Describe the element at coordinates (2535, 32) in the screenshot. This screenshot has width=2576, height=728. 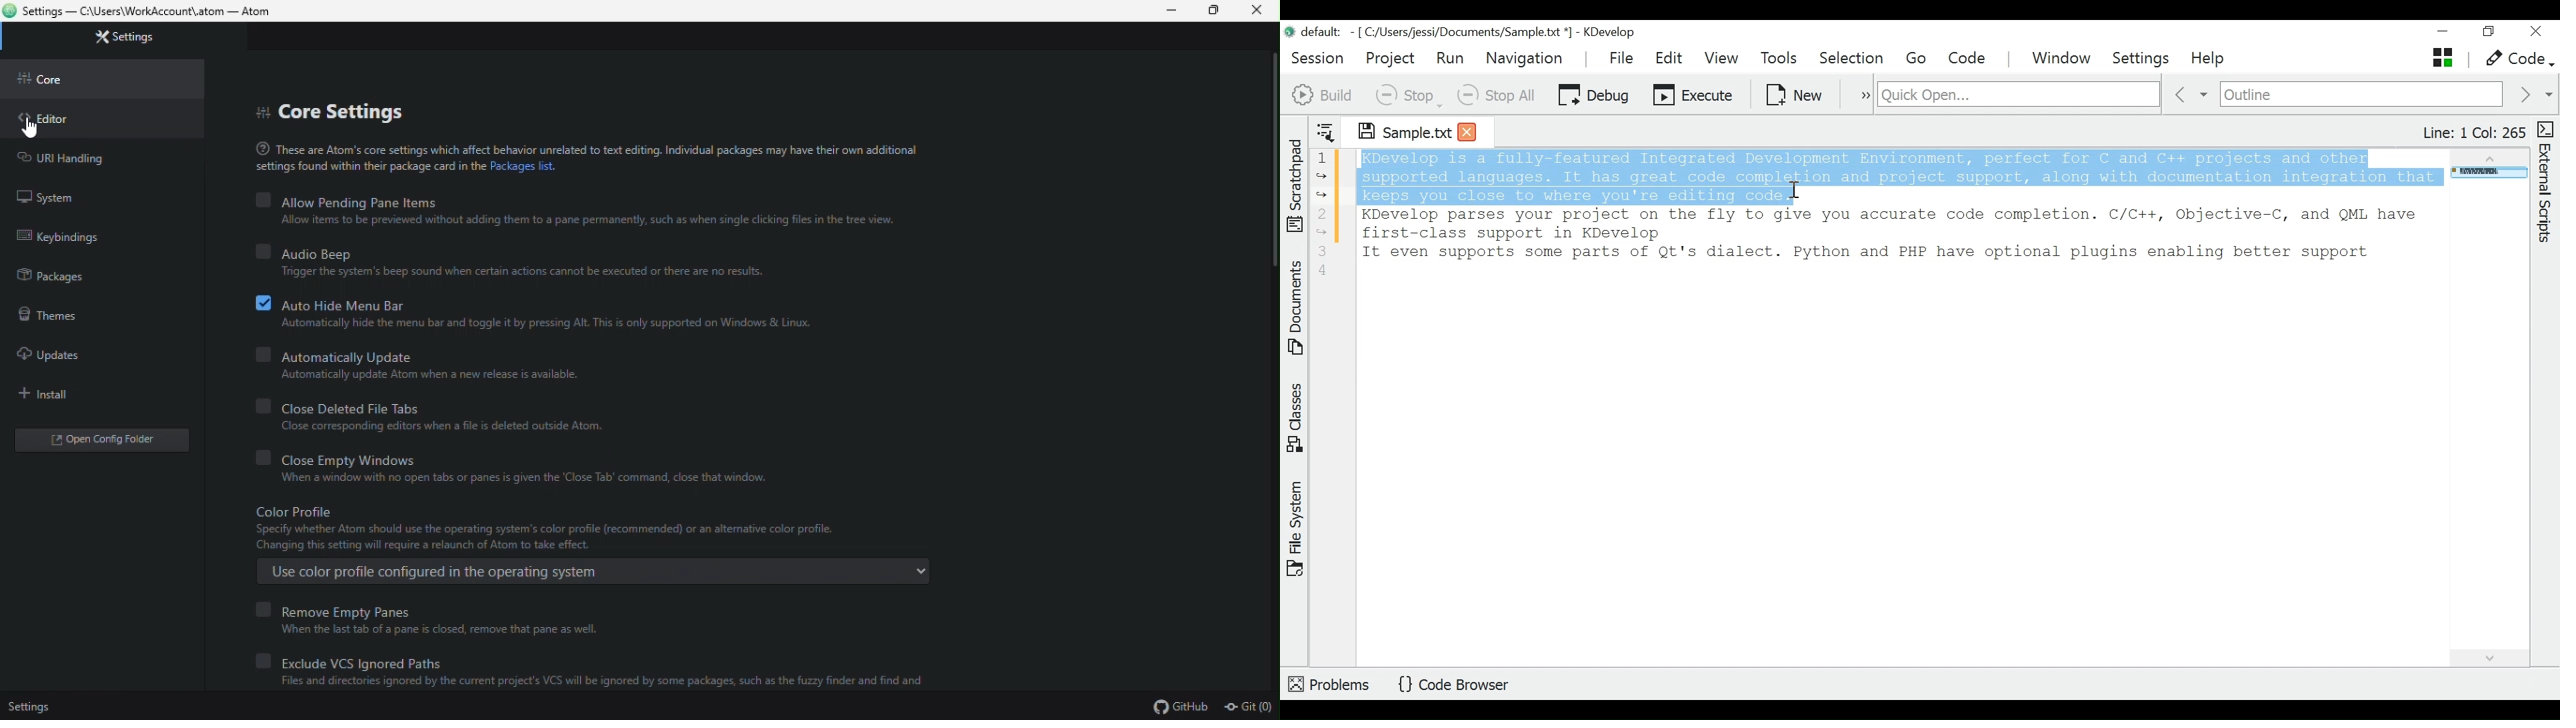
I see `Close` at that location.